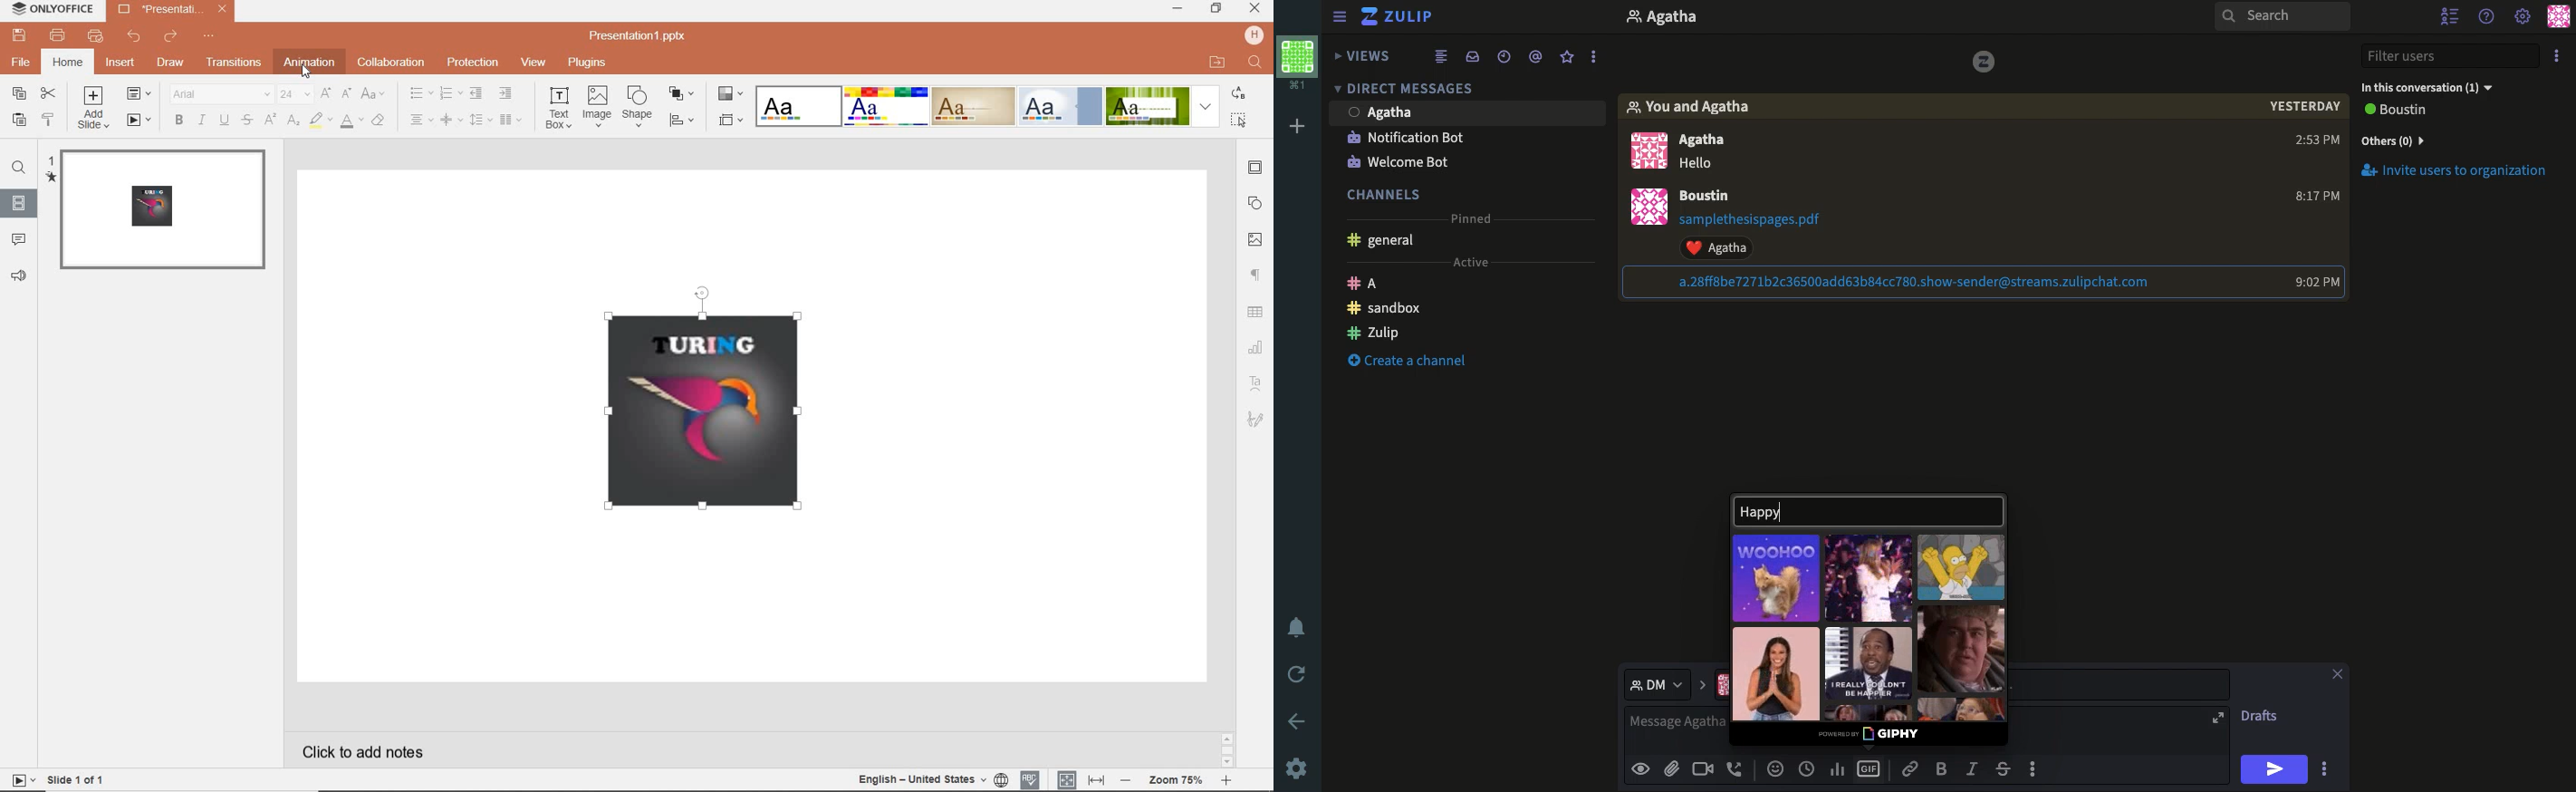  What do you see at coordinates (1870, 578) in the screenshot?
I see `GIF` at bounding box center [1870, 578].